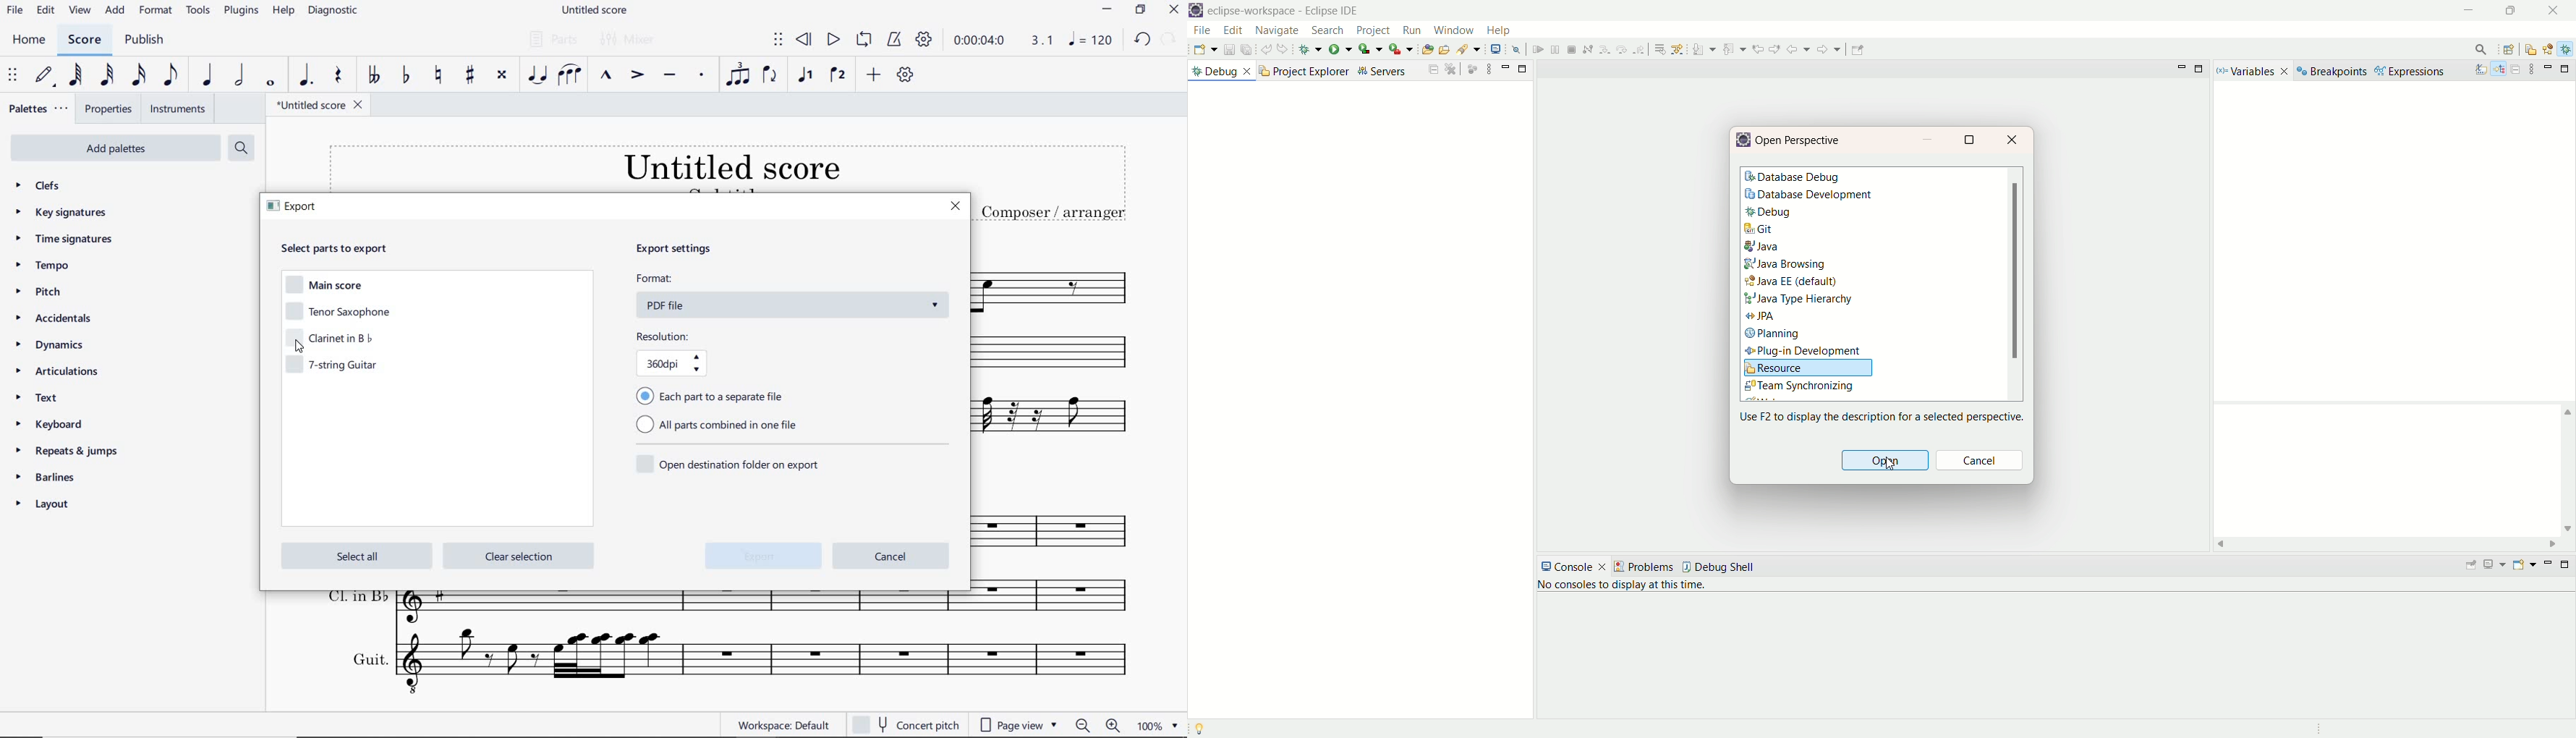 The height and width of the screenshot is (756, 2576). What do you see at coordinates (1053, 184) in the screenshot?
I see `TITLE` at bounding box center [1053, 184].